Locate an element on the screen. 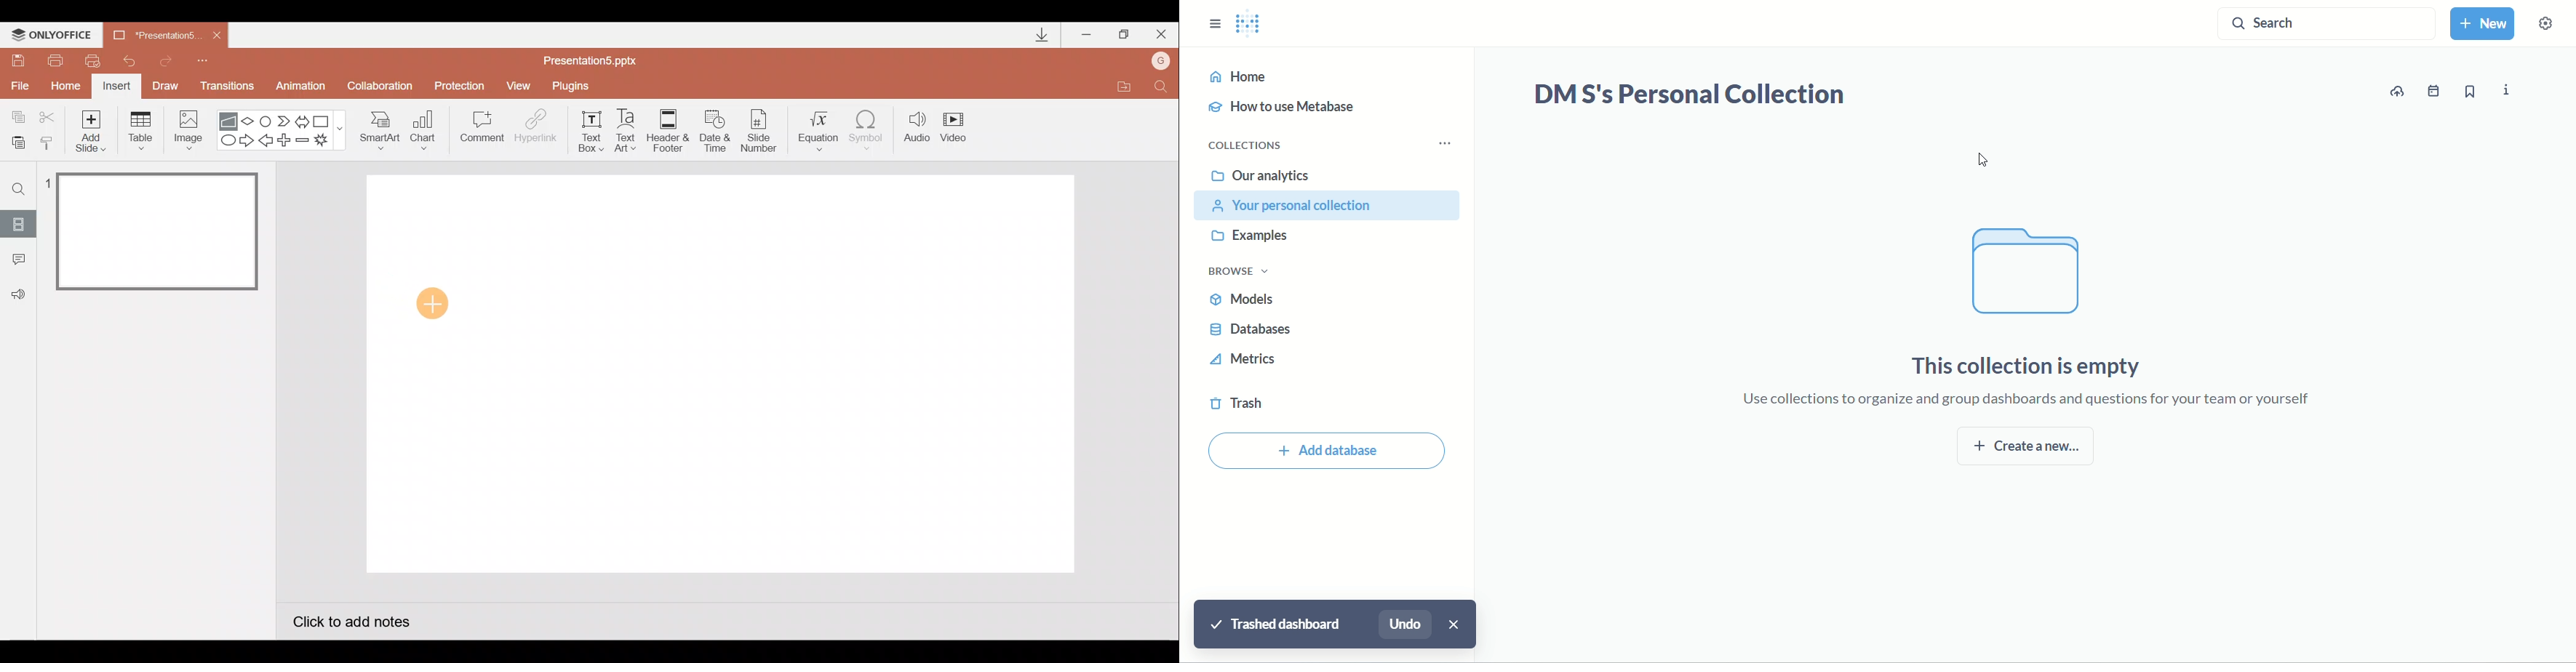 The image size is (2576, 672). Presentation5. is located at coordinates (151, 33).